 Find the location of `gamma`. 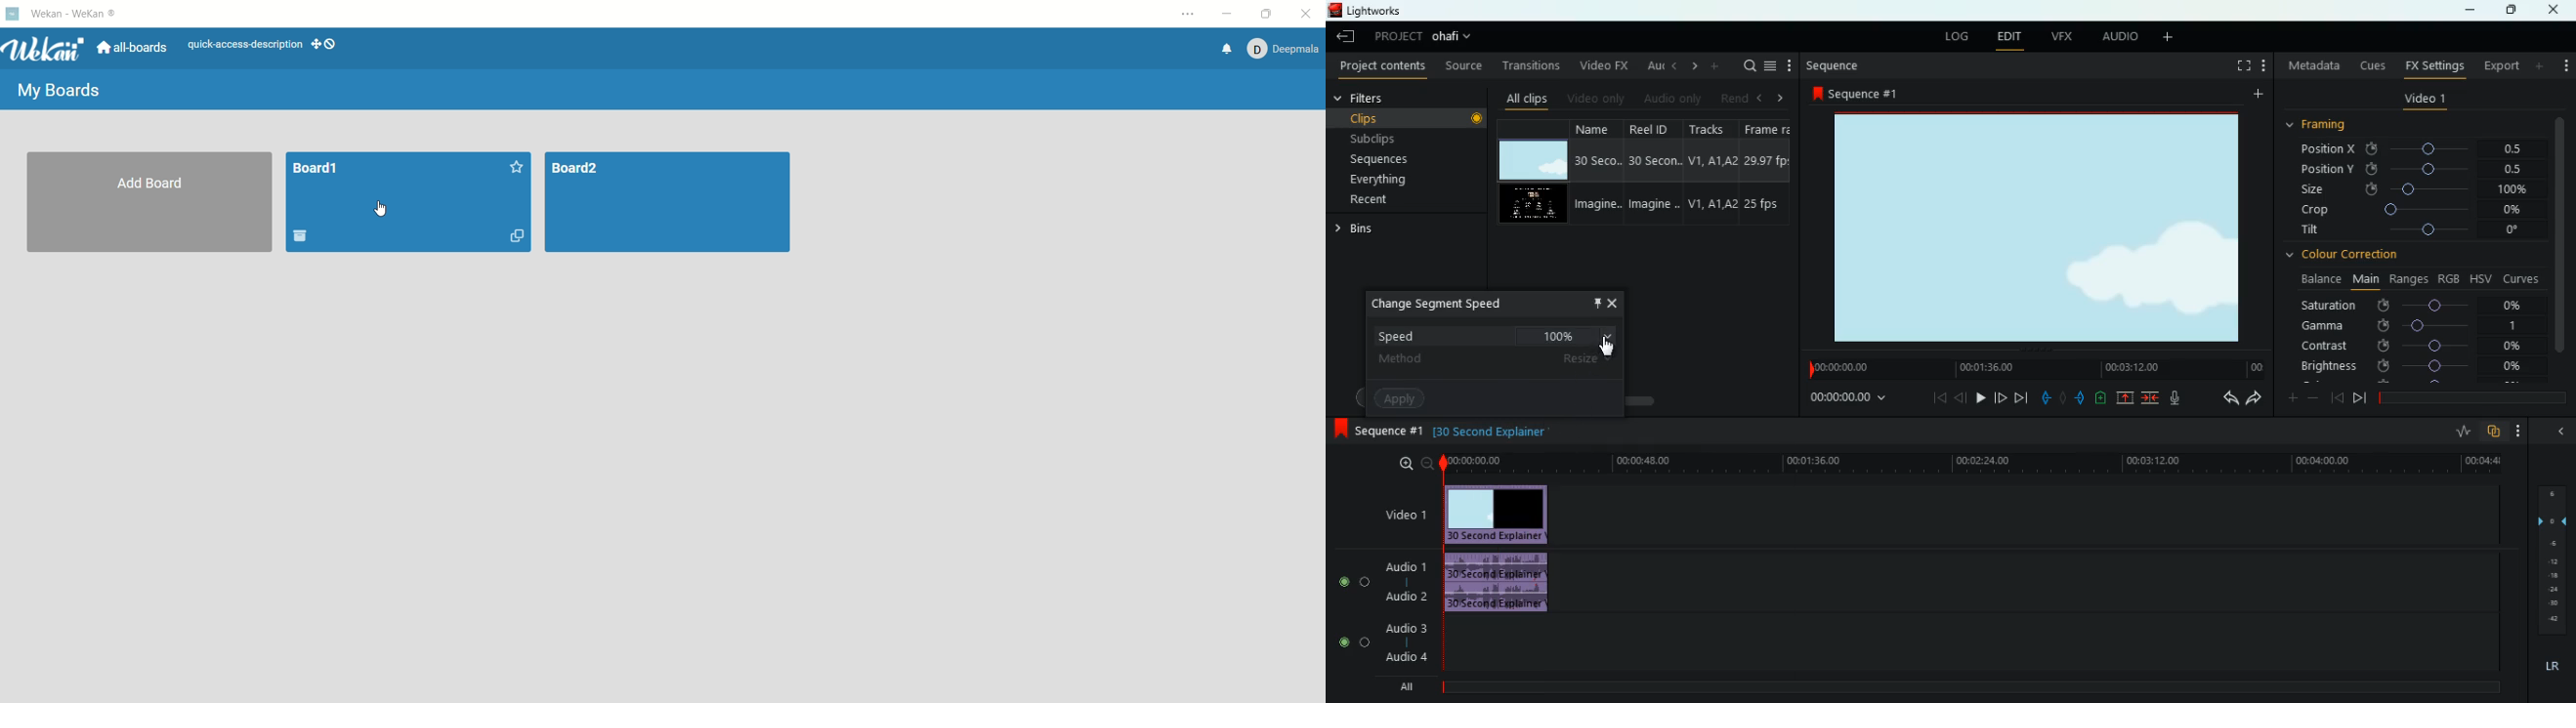

gamma is located at coordinates (2418, 324).